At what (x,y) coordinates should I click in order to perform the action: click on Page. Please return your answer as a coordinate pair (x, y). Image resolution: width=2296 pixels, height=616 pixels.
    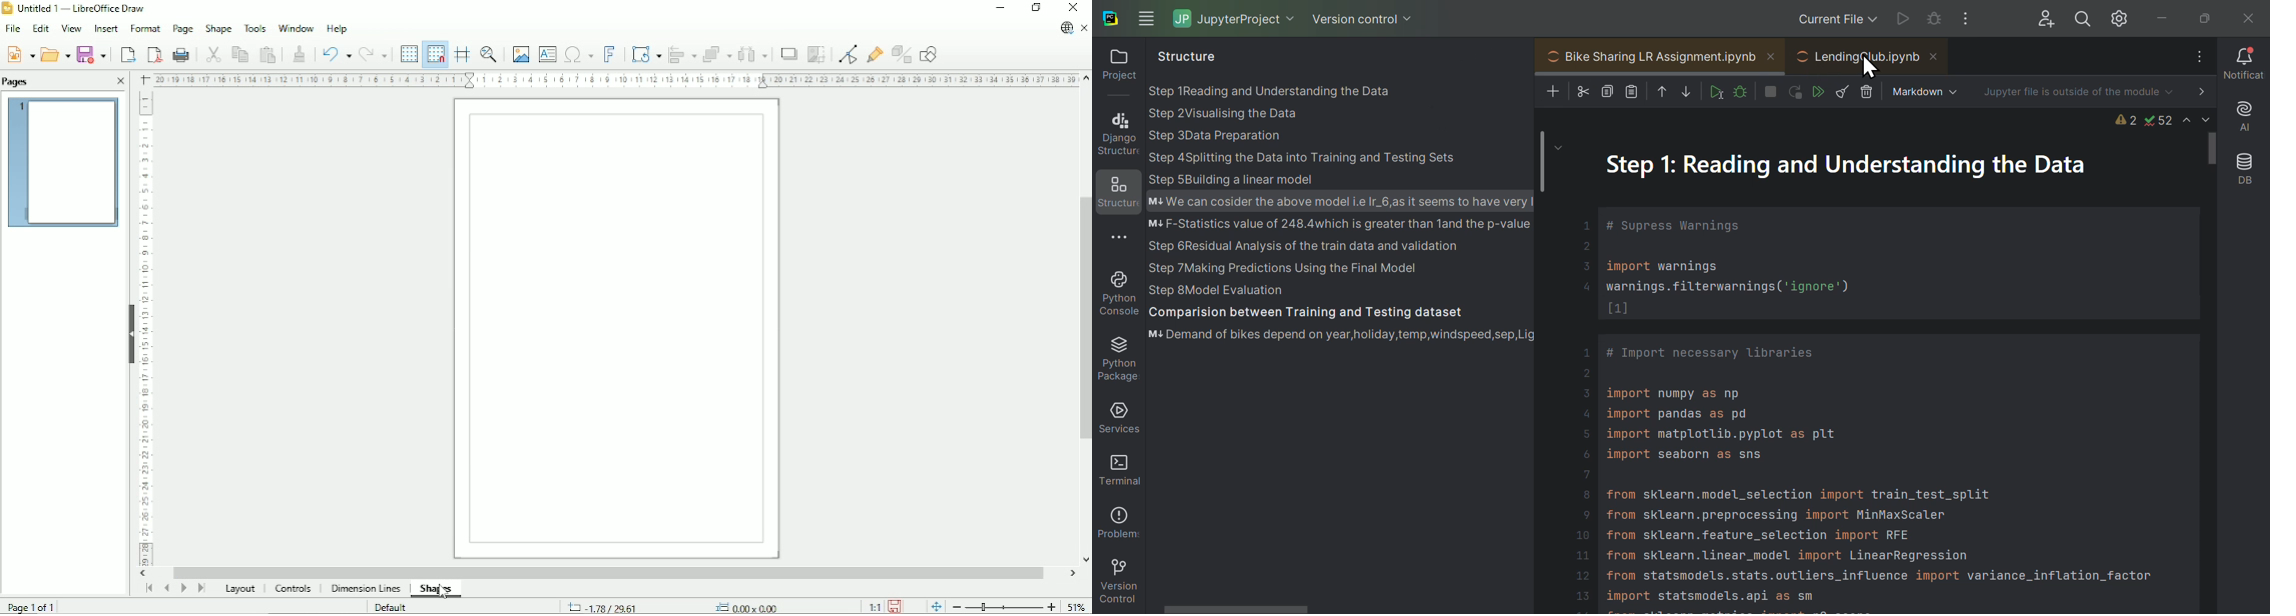
    Looking at the image, I should click on (182, 29).